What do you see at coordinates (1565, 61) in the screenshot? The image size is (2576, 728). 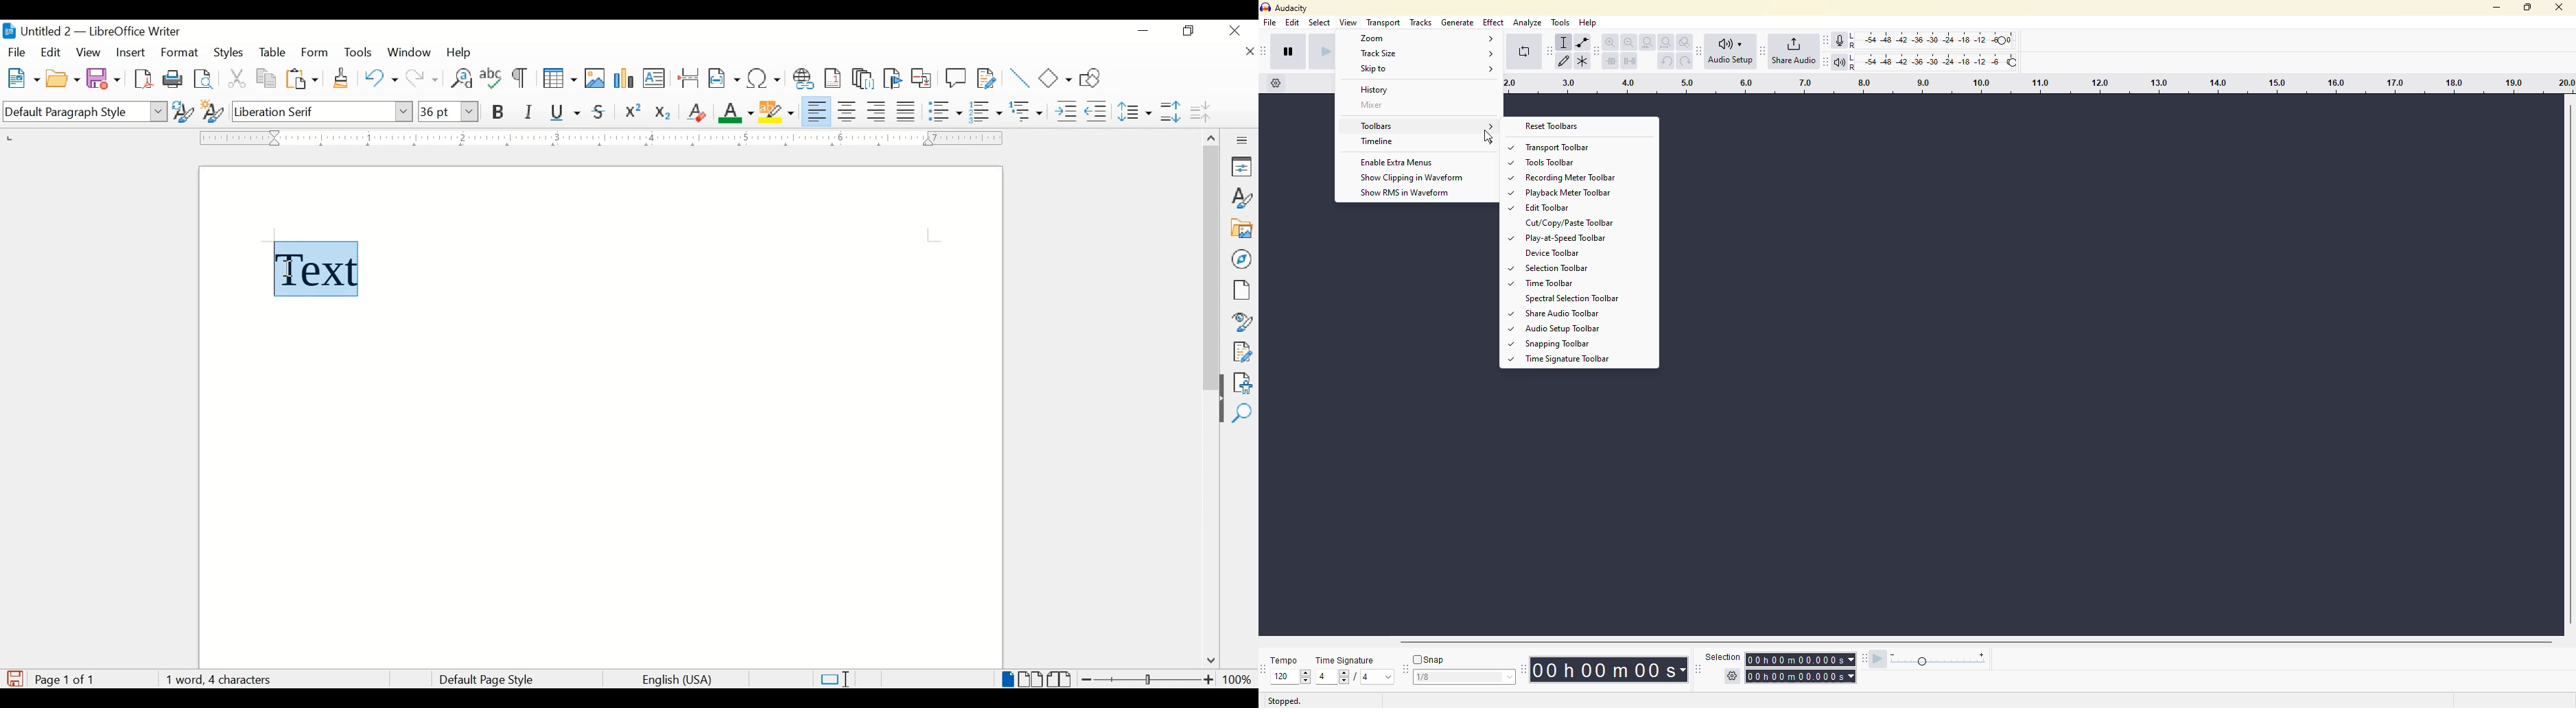 I see `draw tool` at bounding box center [1565, 61].